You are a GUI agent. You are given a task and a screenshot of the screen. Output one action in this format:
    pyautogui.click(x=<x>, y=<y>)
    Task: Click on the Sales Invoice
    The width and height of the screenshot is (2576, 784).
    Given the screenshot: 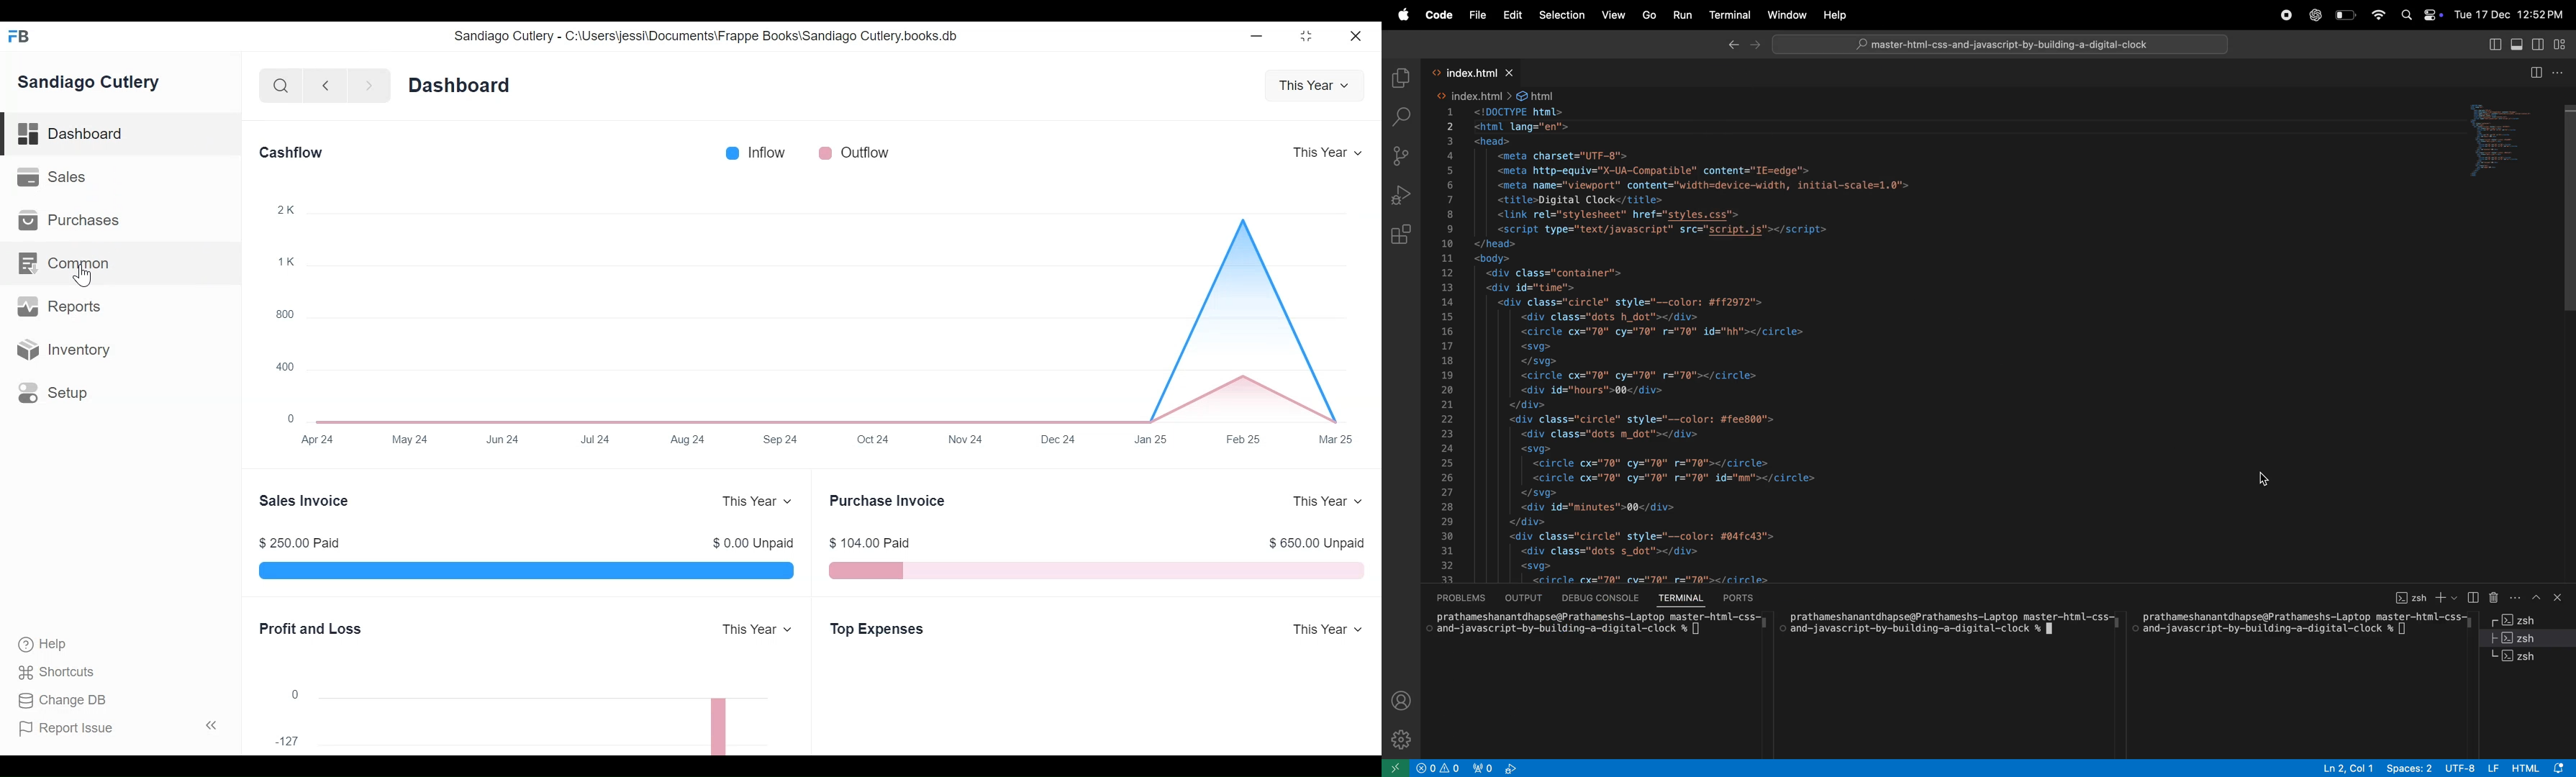 What is the action you would take?
    pyautogui.click(x=307, y=500)
    